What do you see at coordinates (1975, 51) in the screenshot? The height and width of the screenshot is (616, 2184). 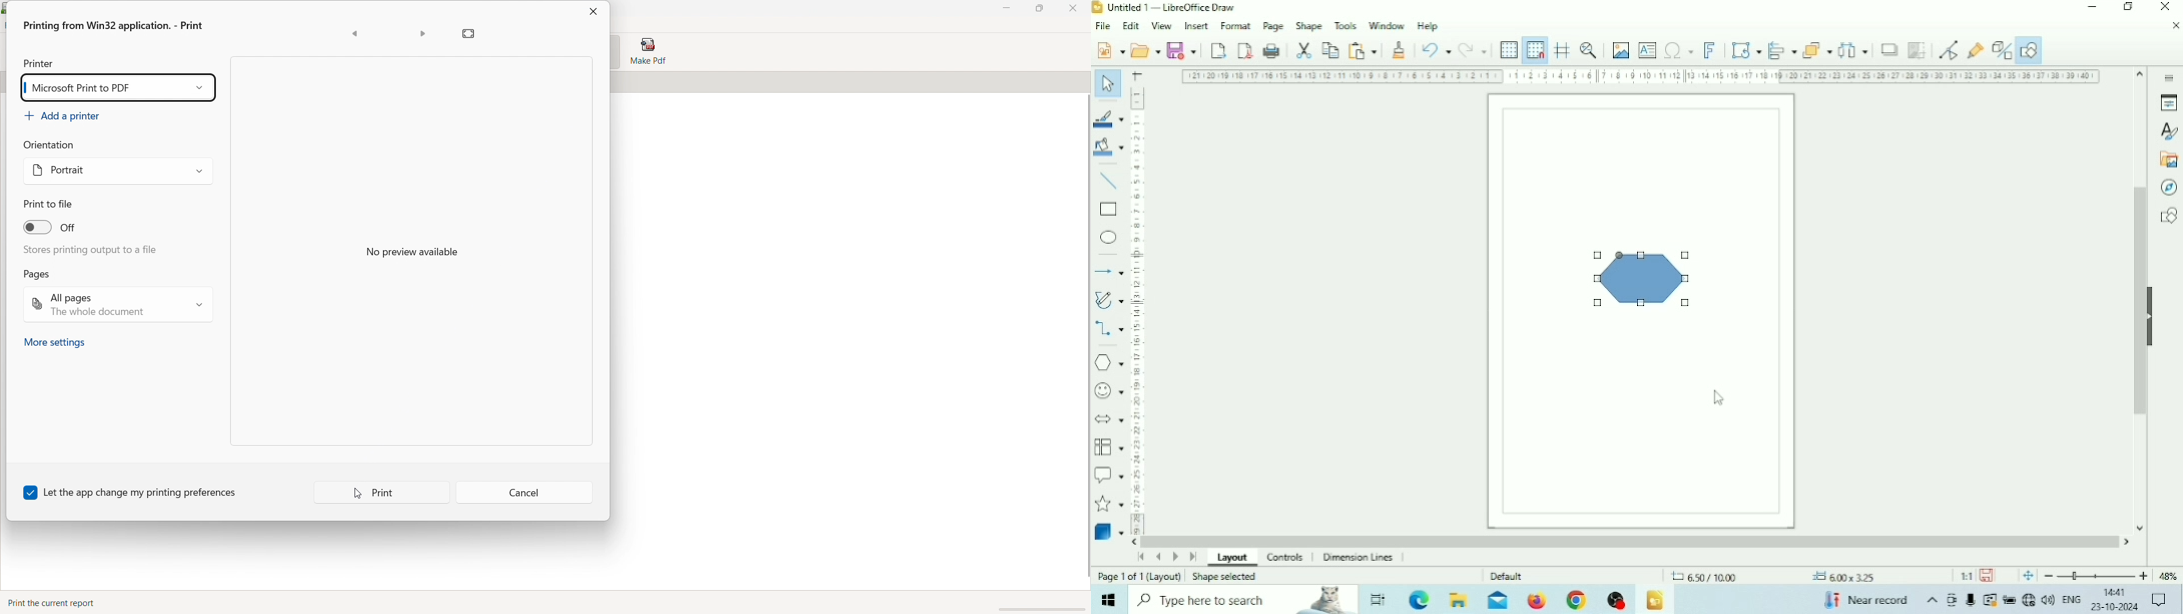 I see `Show Gluepoint Functions` at bounding box center [1975, 51].